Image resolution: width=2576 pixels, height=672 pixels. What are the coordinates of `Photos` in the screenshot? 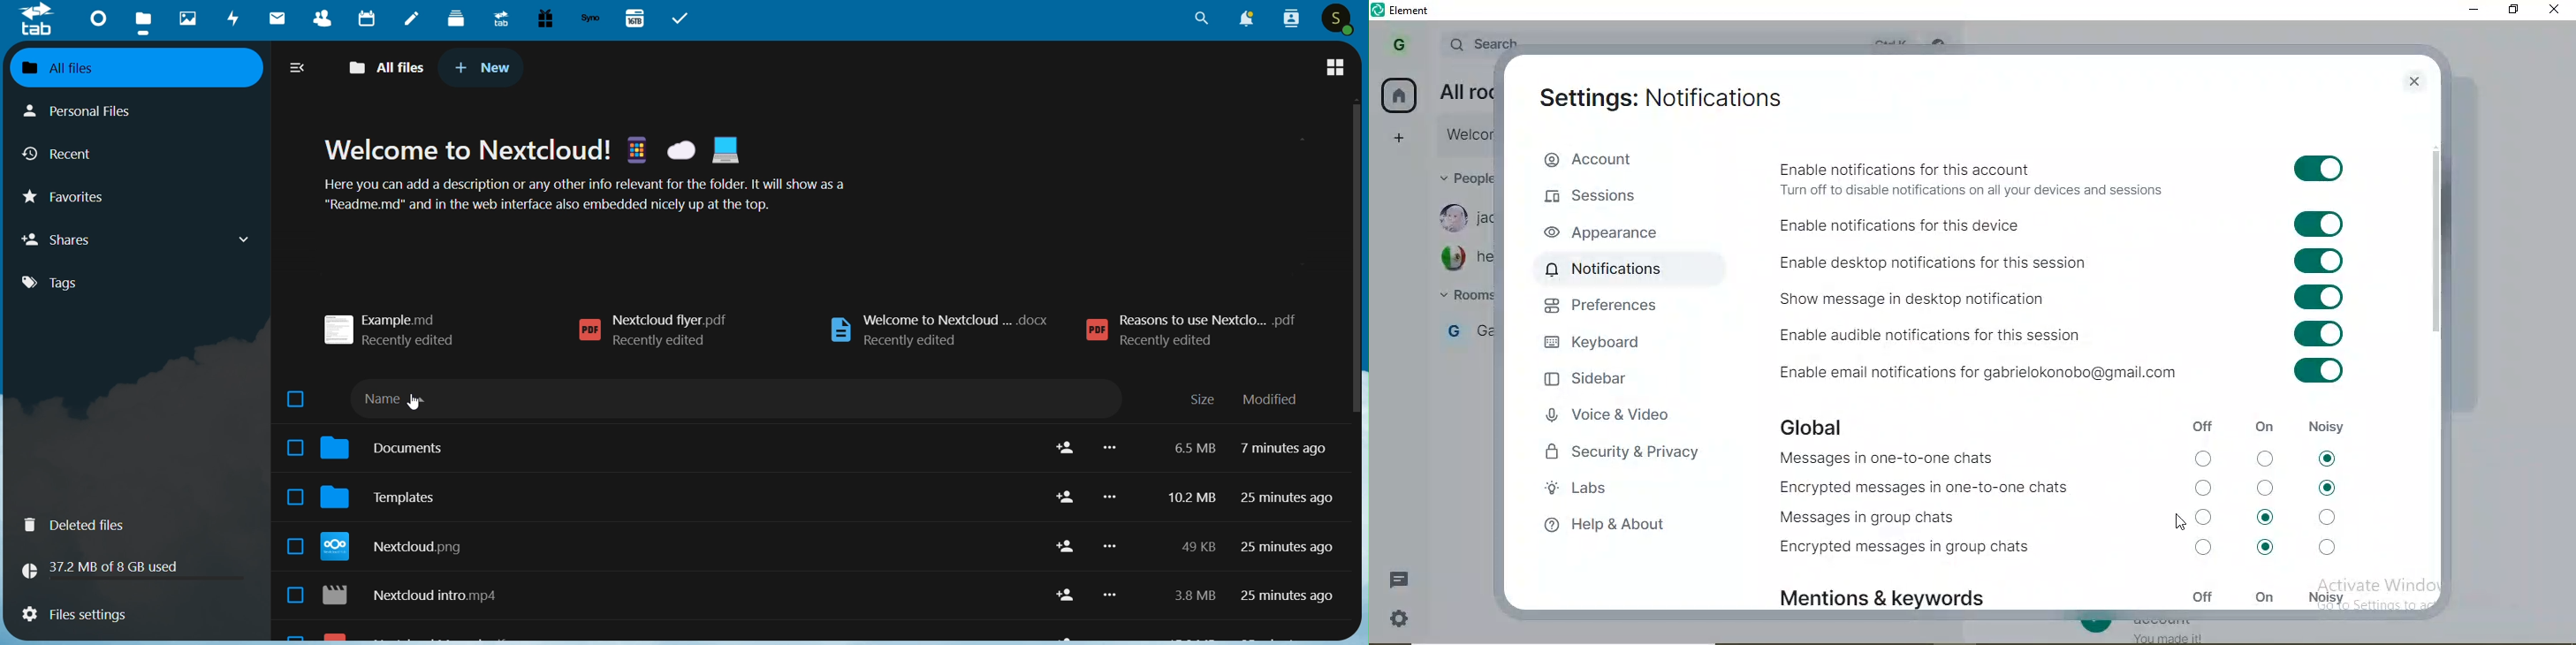 It's located at (186, 18).